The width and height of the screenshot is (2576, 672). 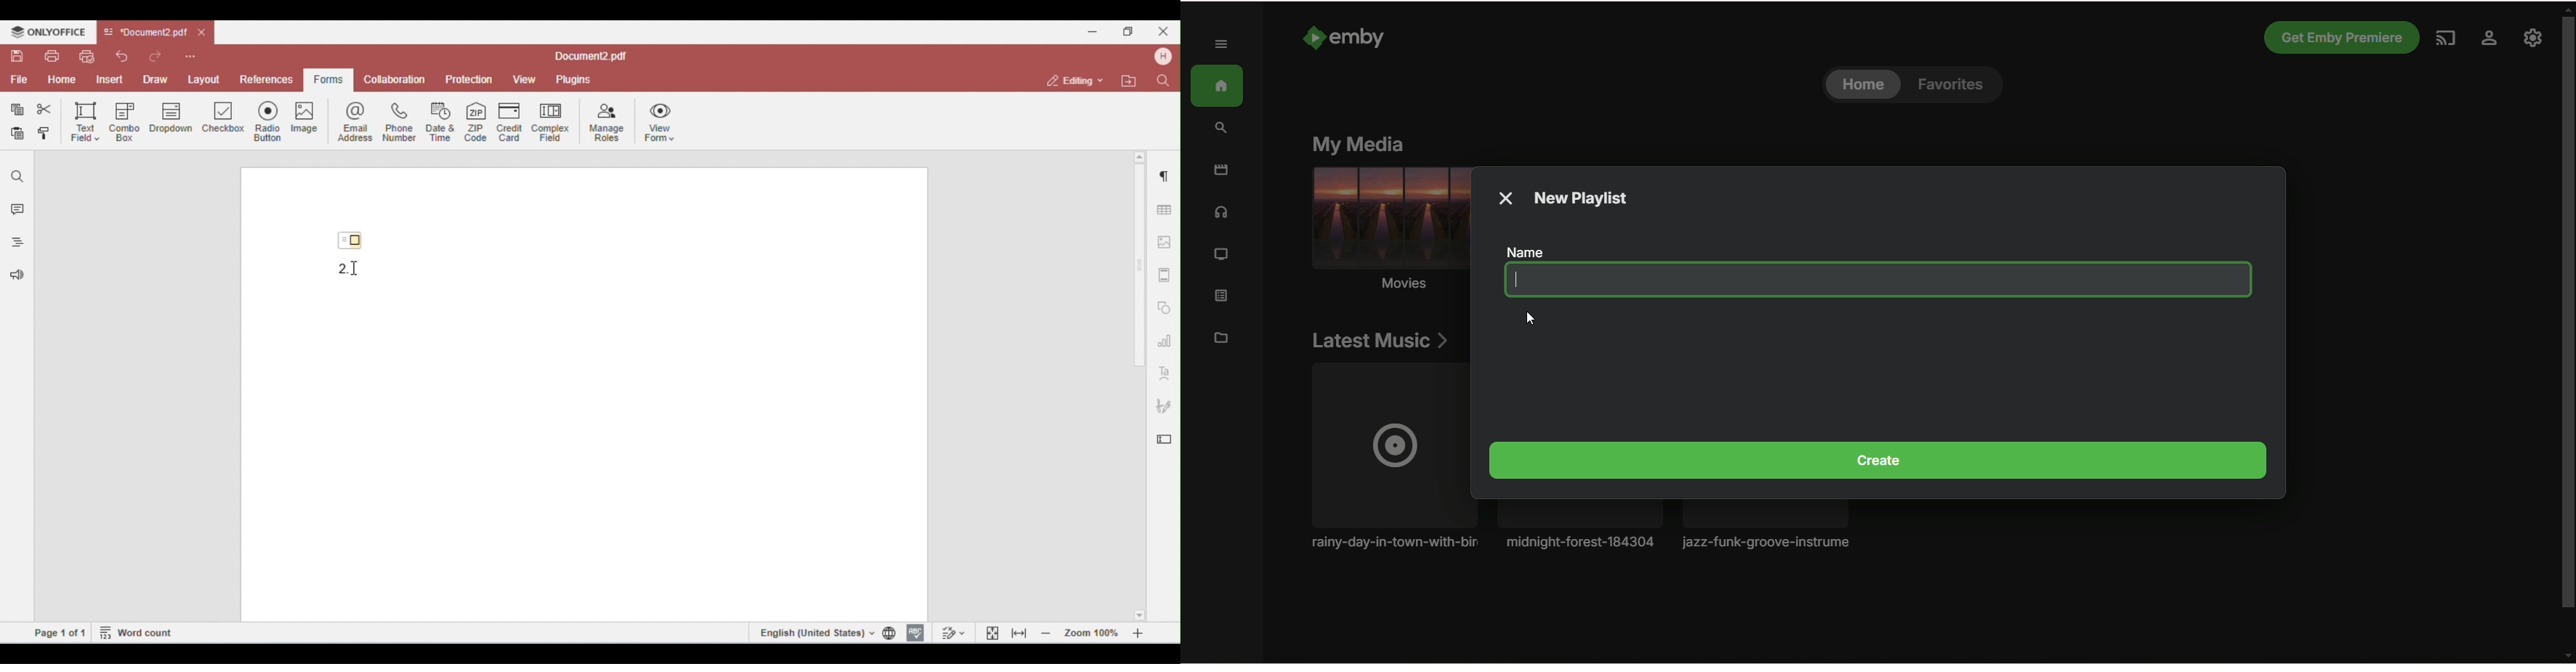 I want to click on manage emby server, so click(x=2534, y=39).